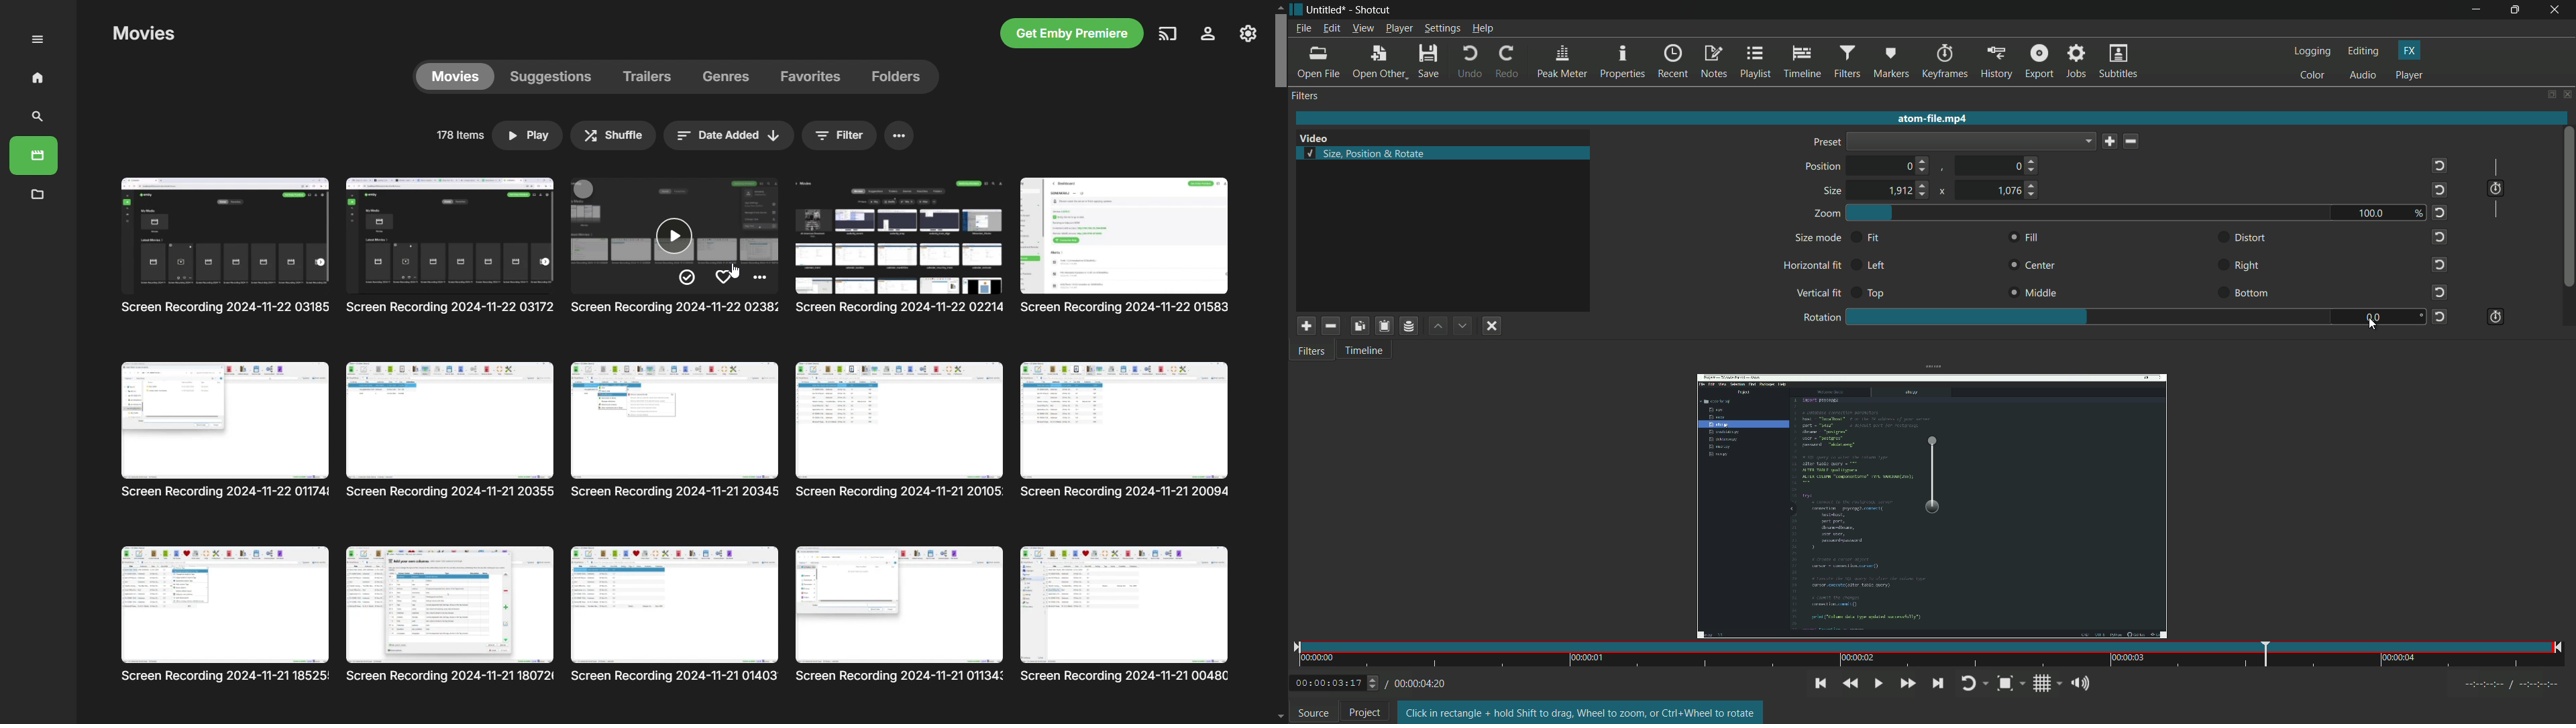 The height and width of the screenshot is (728, 2576). Describe the element at coordinates (1973, 683) in the screenshot. I see `toggle player looping` at that location.